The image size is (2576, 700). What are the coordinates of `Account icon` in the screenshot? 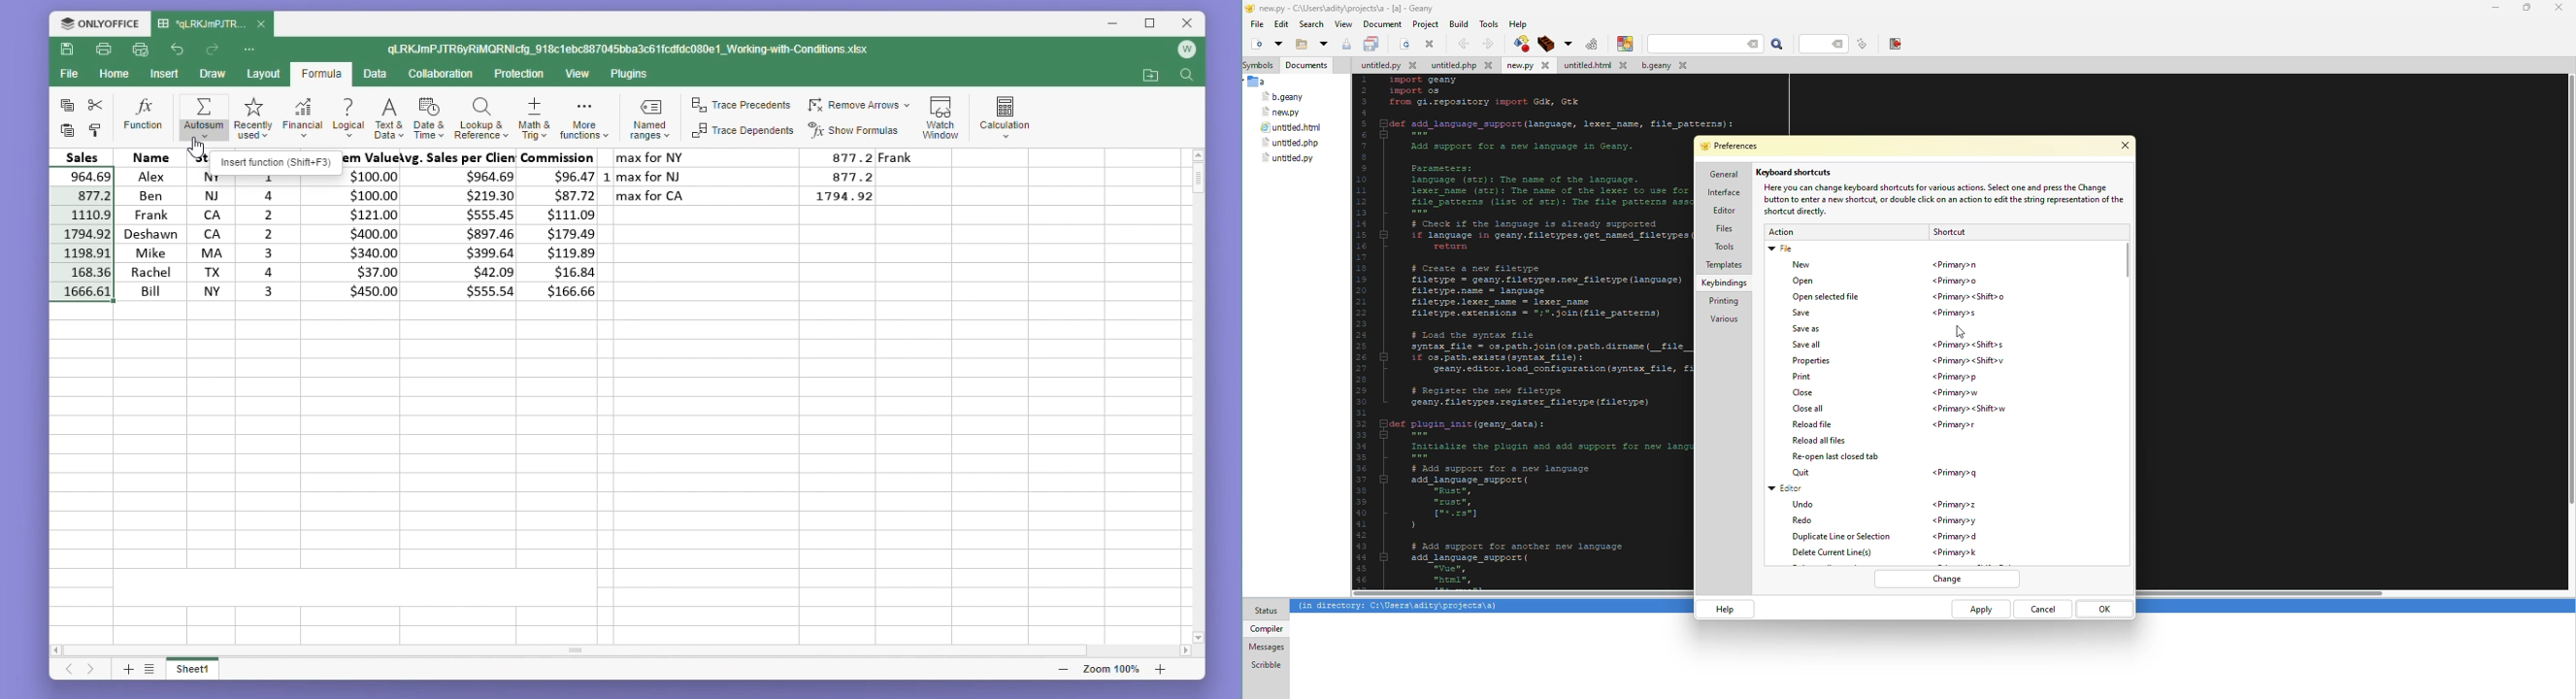 It's located at (1183, 53).